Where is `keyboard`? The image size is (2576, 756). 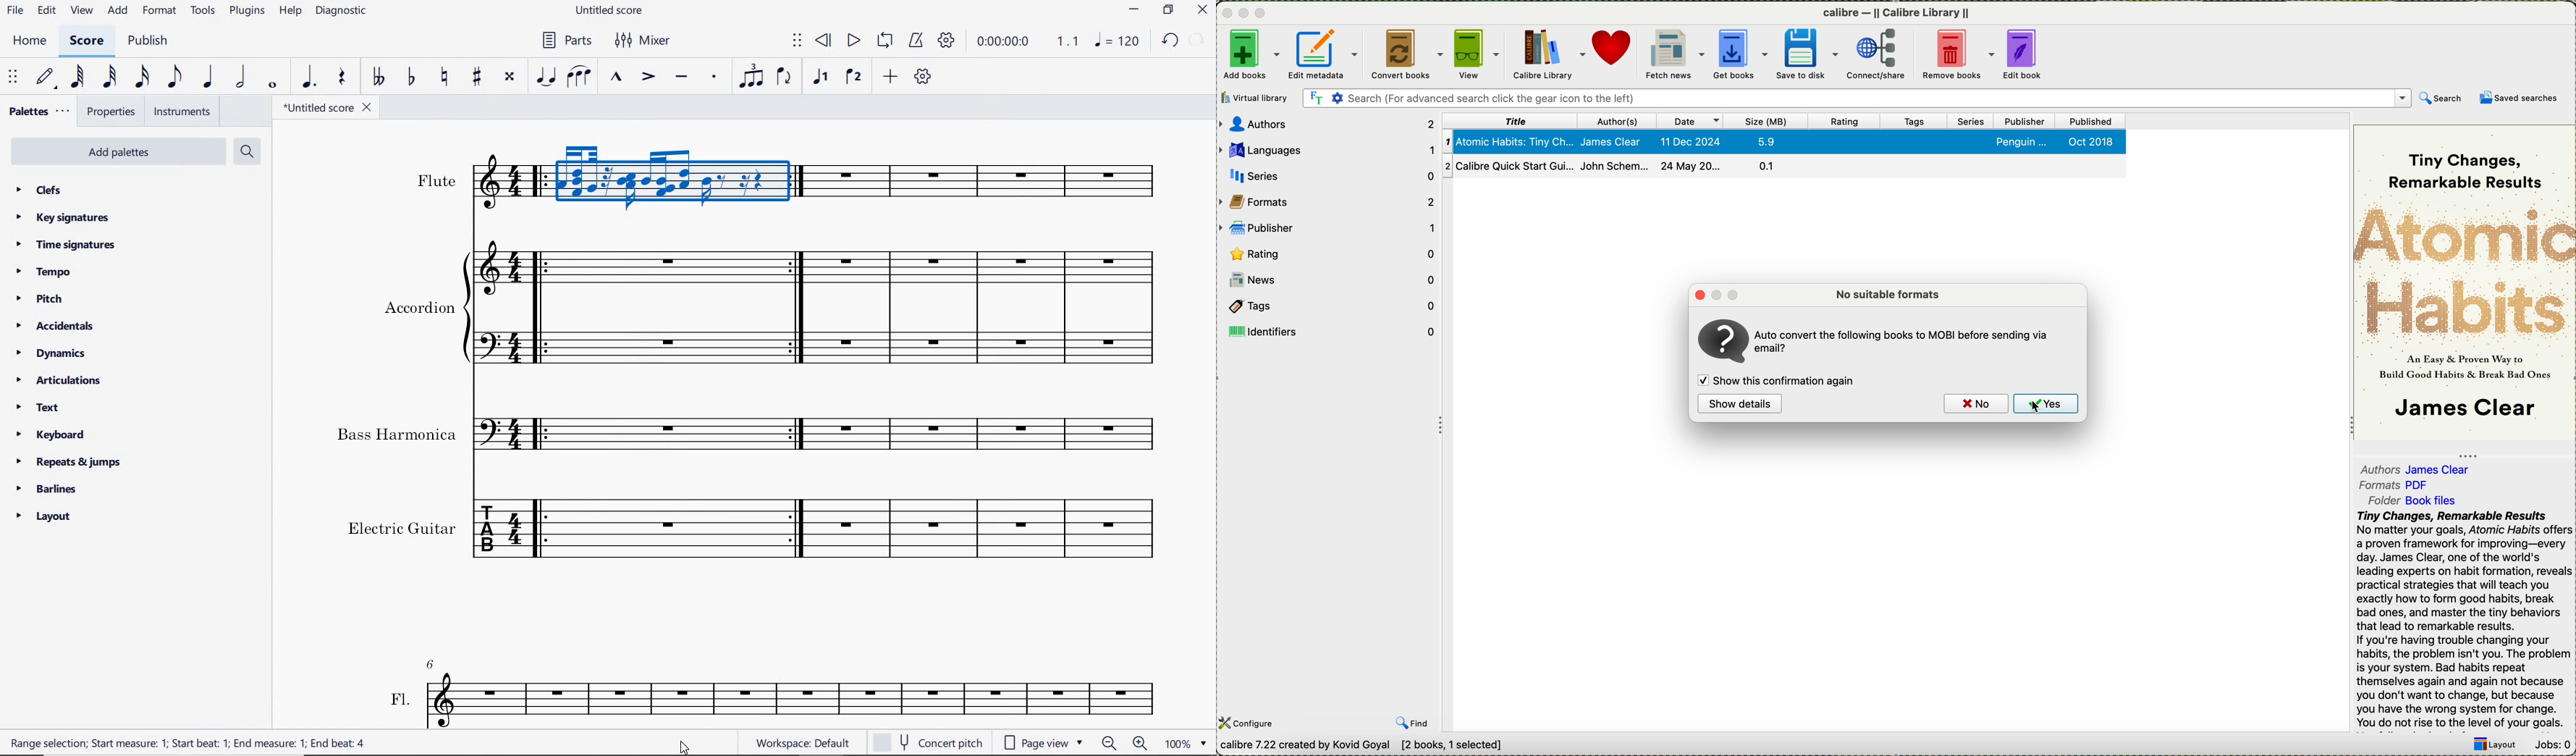
keyboard is located at coordinates (53, 434).